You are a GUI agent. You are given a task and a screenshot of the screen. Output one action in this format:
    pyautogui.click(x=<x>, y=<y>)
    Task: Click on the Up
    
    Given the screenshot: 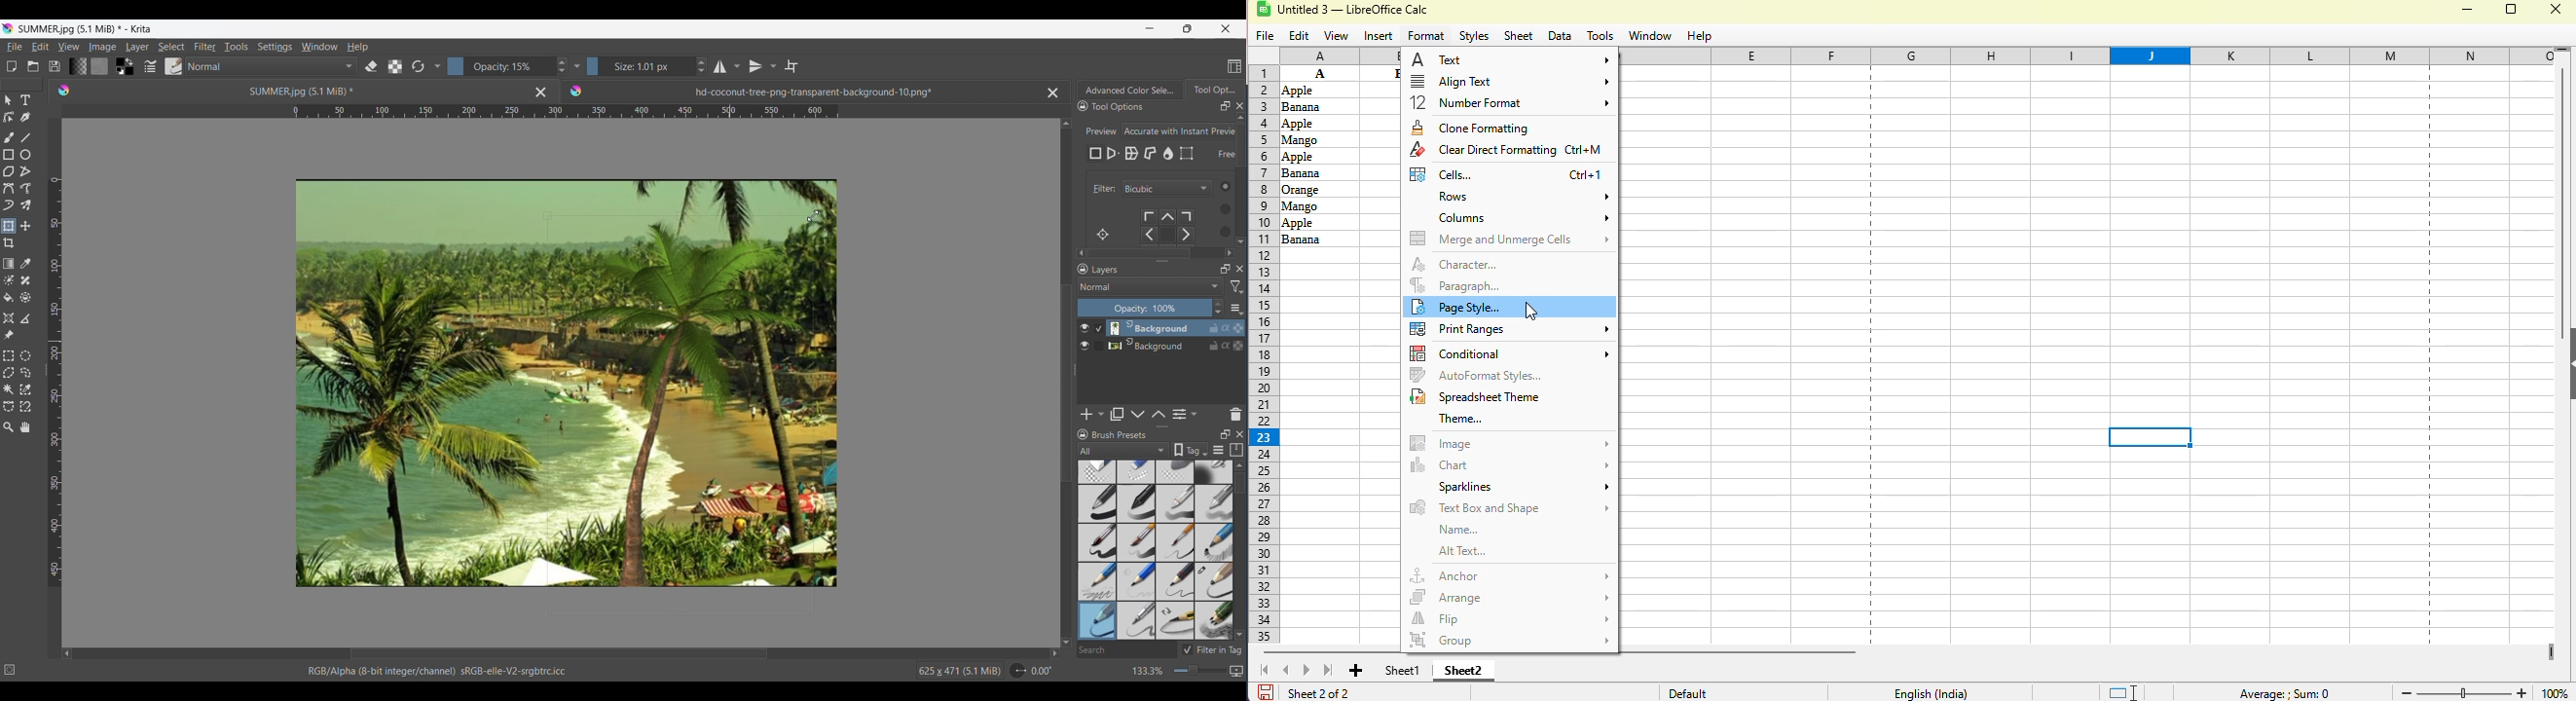 What is the action you would take?
    pyautogui.click(x=1066, y=121)
    